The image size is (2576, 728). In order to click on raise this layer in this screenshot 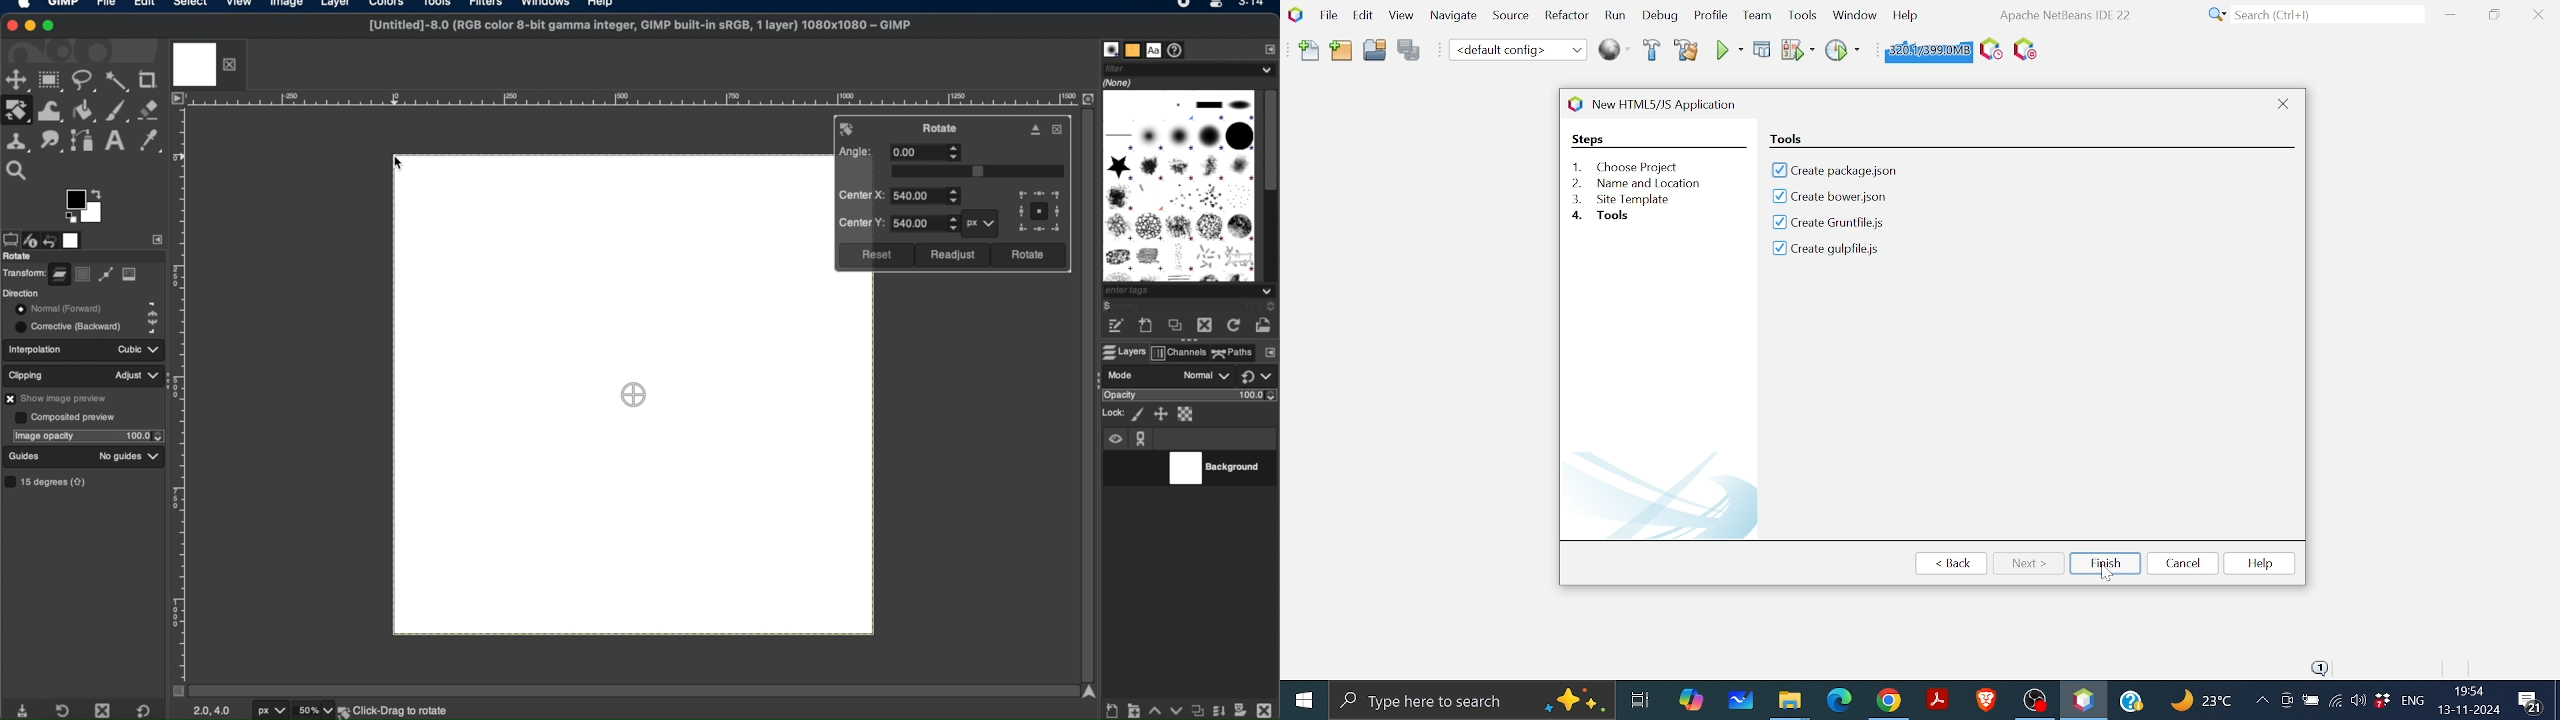, I will do `click(1154, 707)`.